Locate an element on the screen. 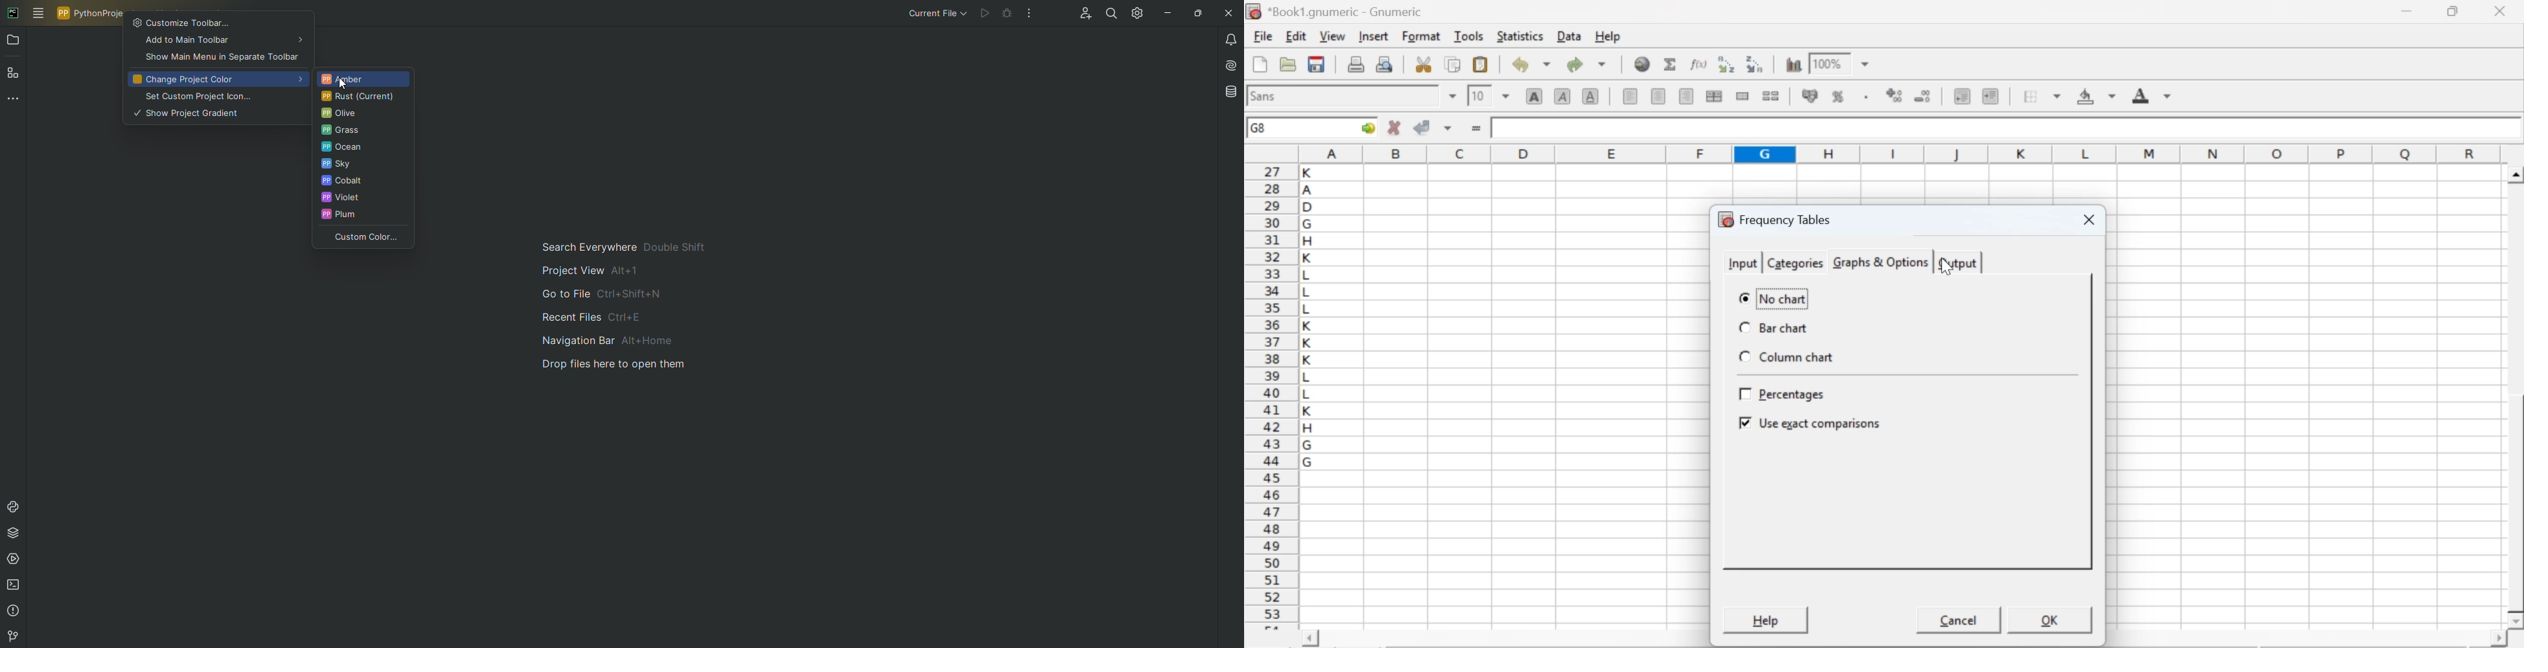 This screenshot has height=672, width=2548. Change Project Color is located at coordinates (216, 80).